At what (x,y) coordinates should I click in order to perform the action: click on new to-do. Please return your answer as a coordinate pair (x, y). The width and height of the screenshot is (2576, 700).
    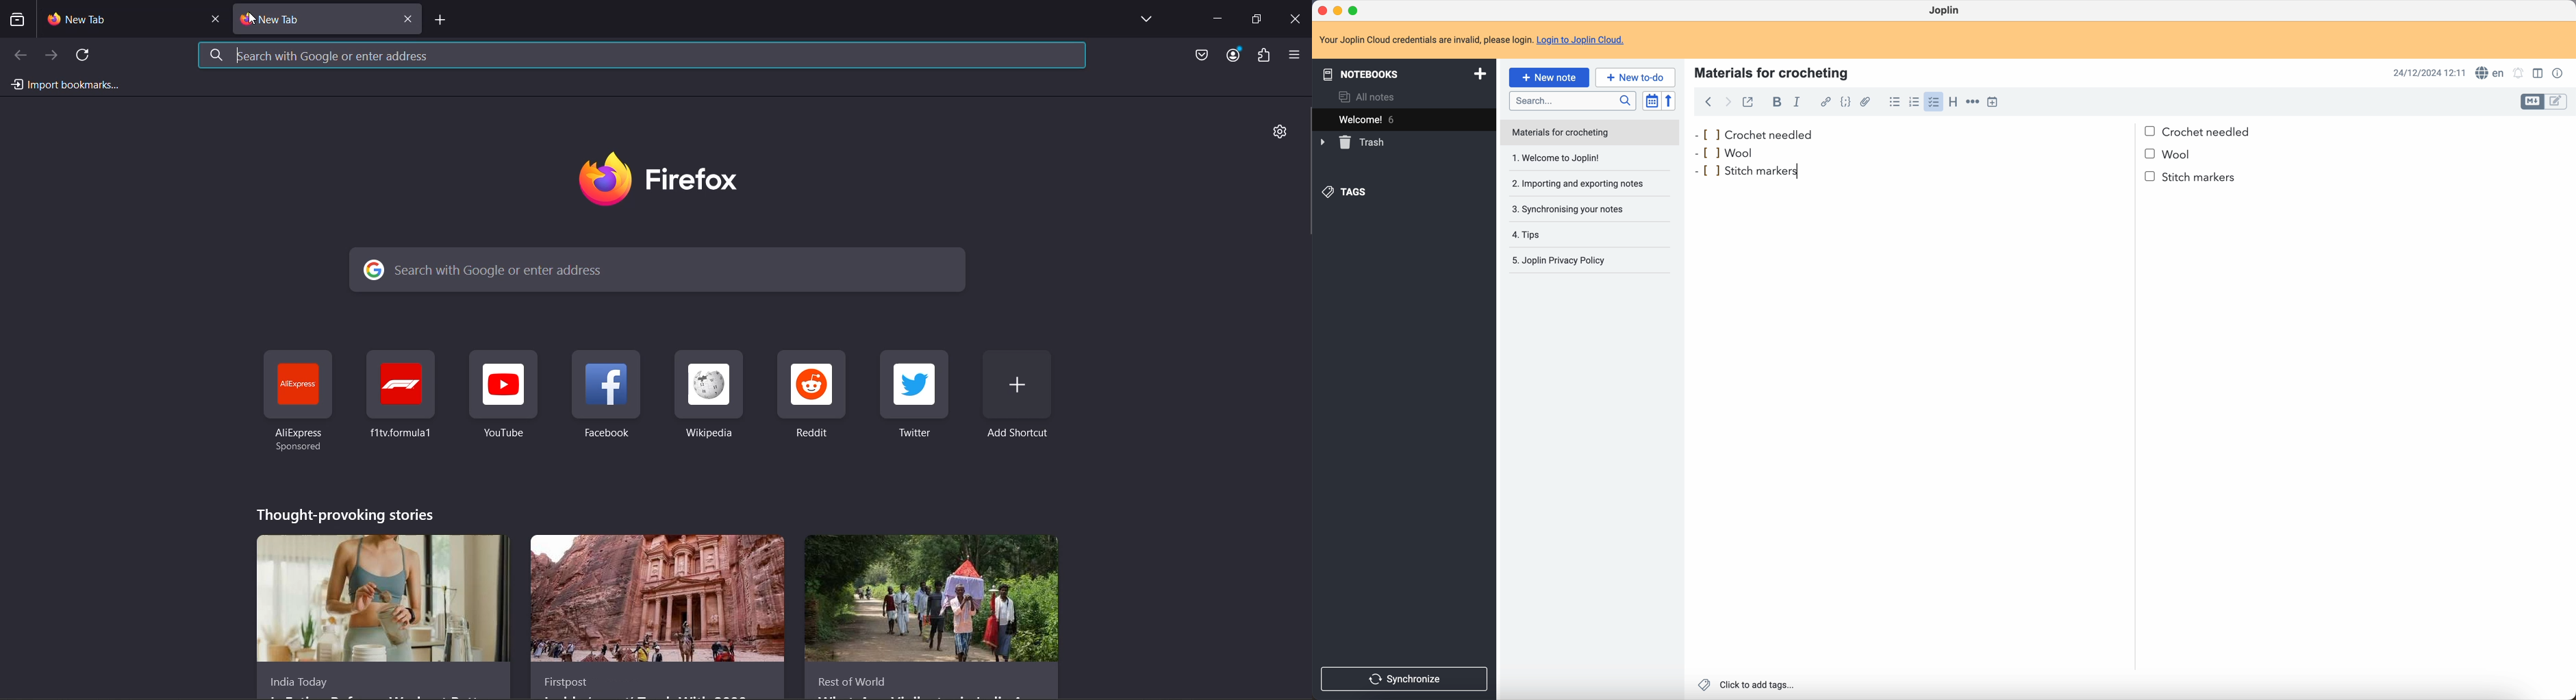
    Looking at the image, I should click on (1635, 76).